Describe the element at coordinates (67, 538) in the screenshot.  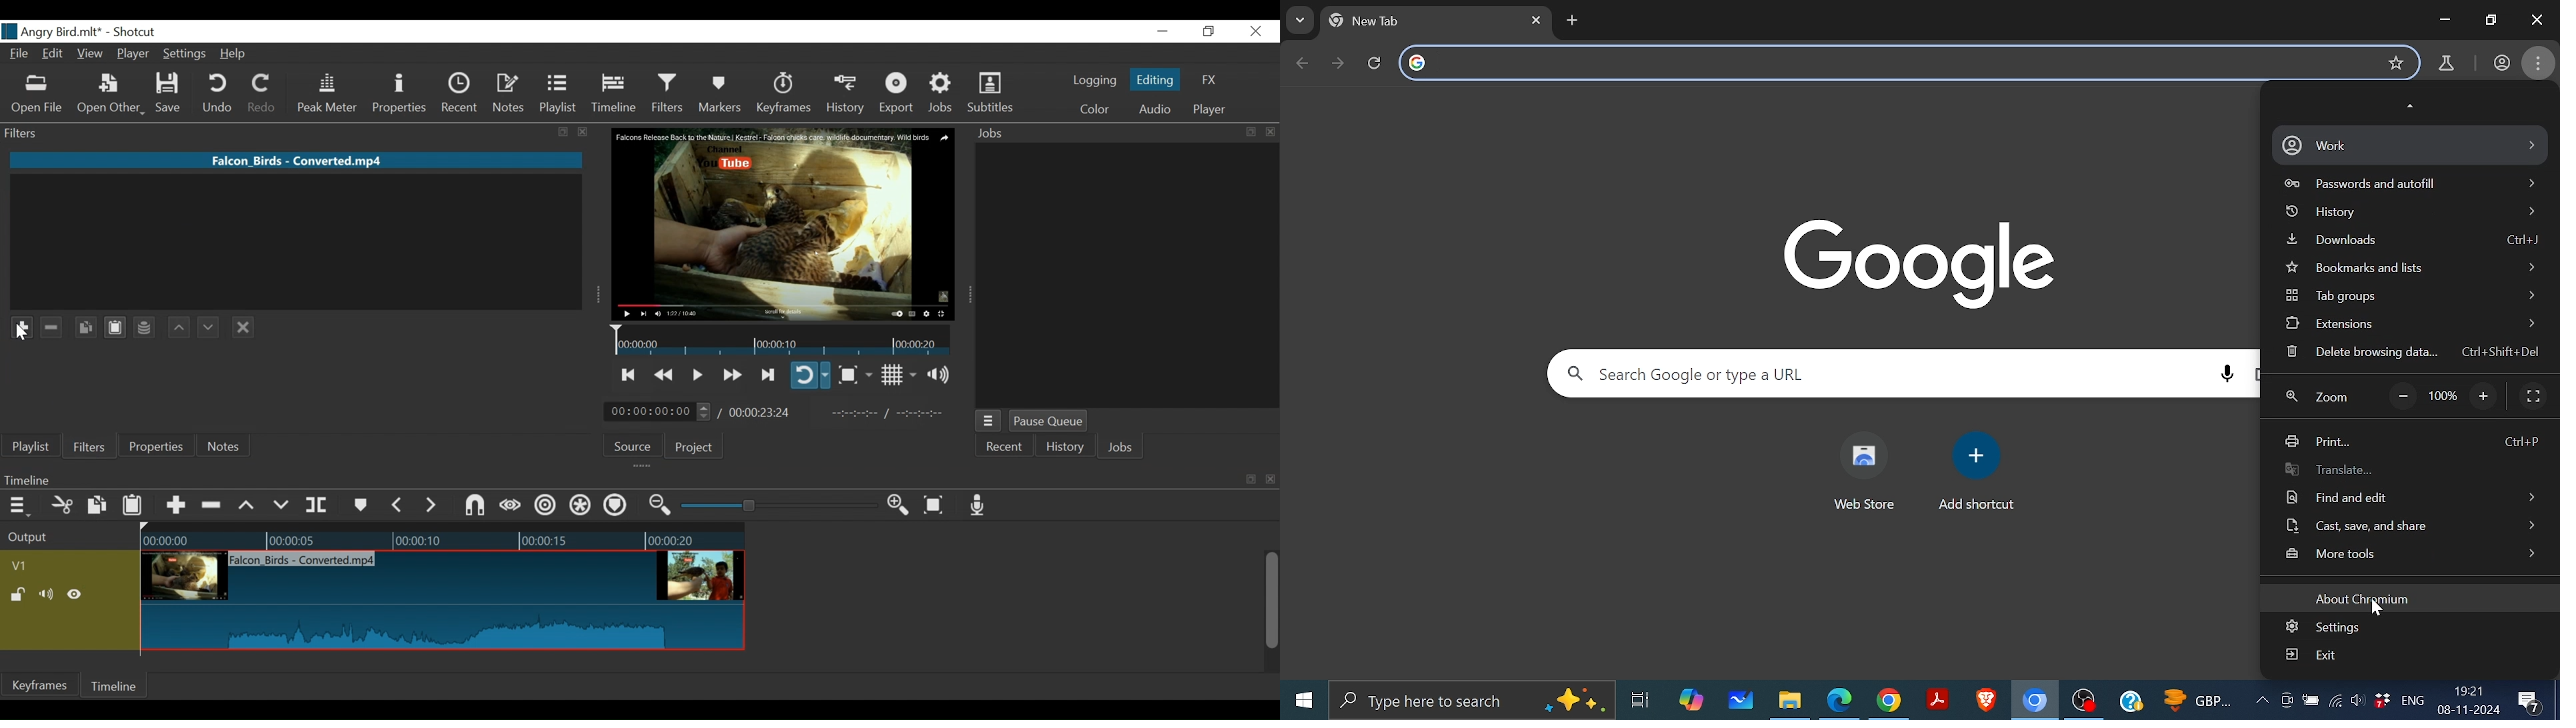
I see `Output` at that location.